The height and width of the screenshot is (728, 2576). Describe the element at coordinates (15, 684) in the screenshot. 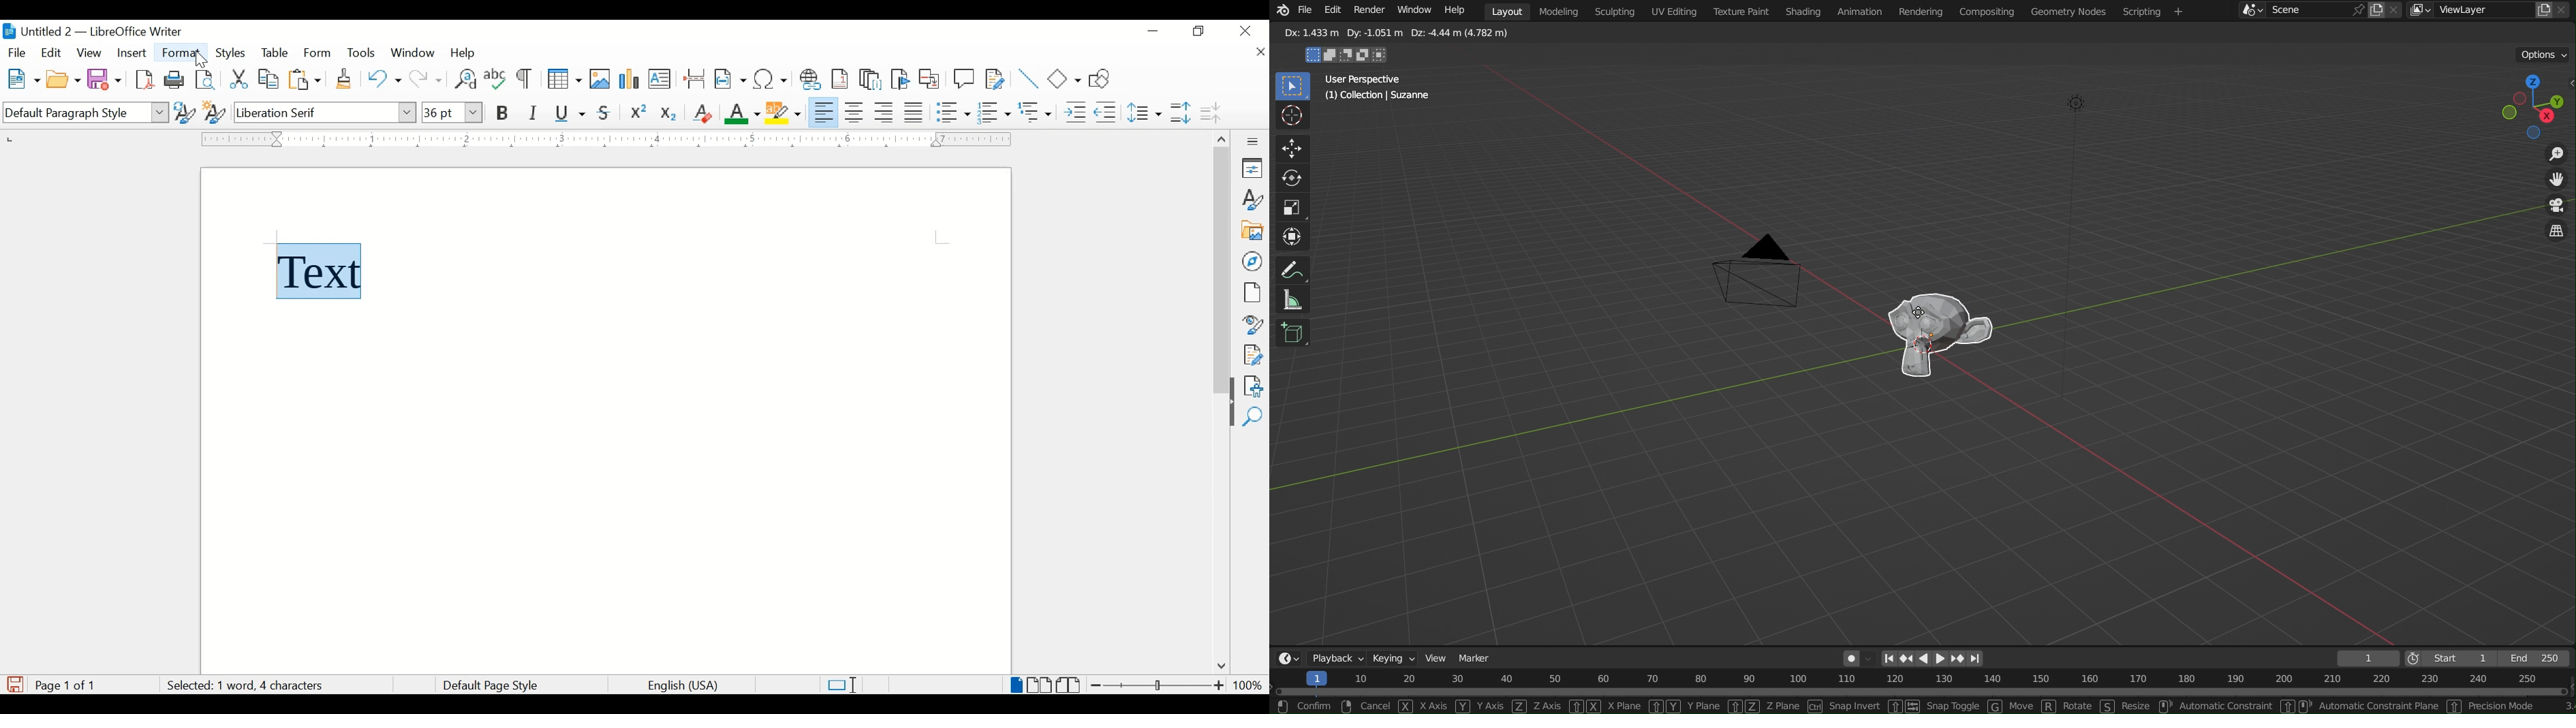

I see `save document` at that location.